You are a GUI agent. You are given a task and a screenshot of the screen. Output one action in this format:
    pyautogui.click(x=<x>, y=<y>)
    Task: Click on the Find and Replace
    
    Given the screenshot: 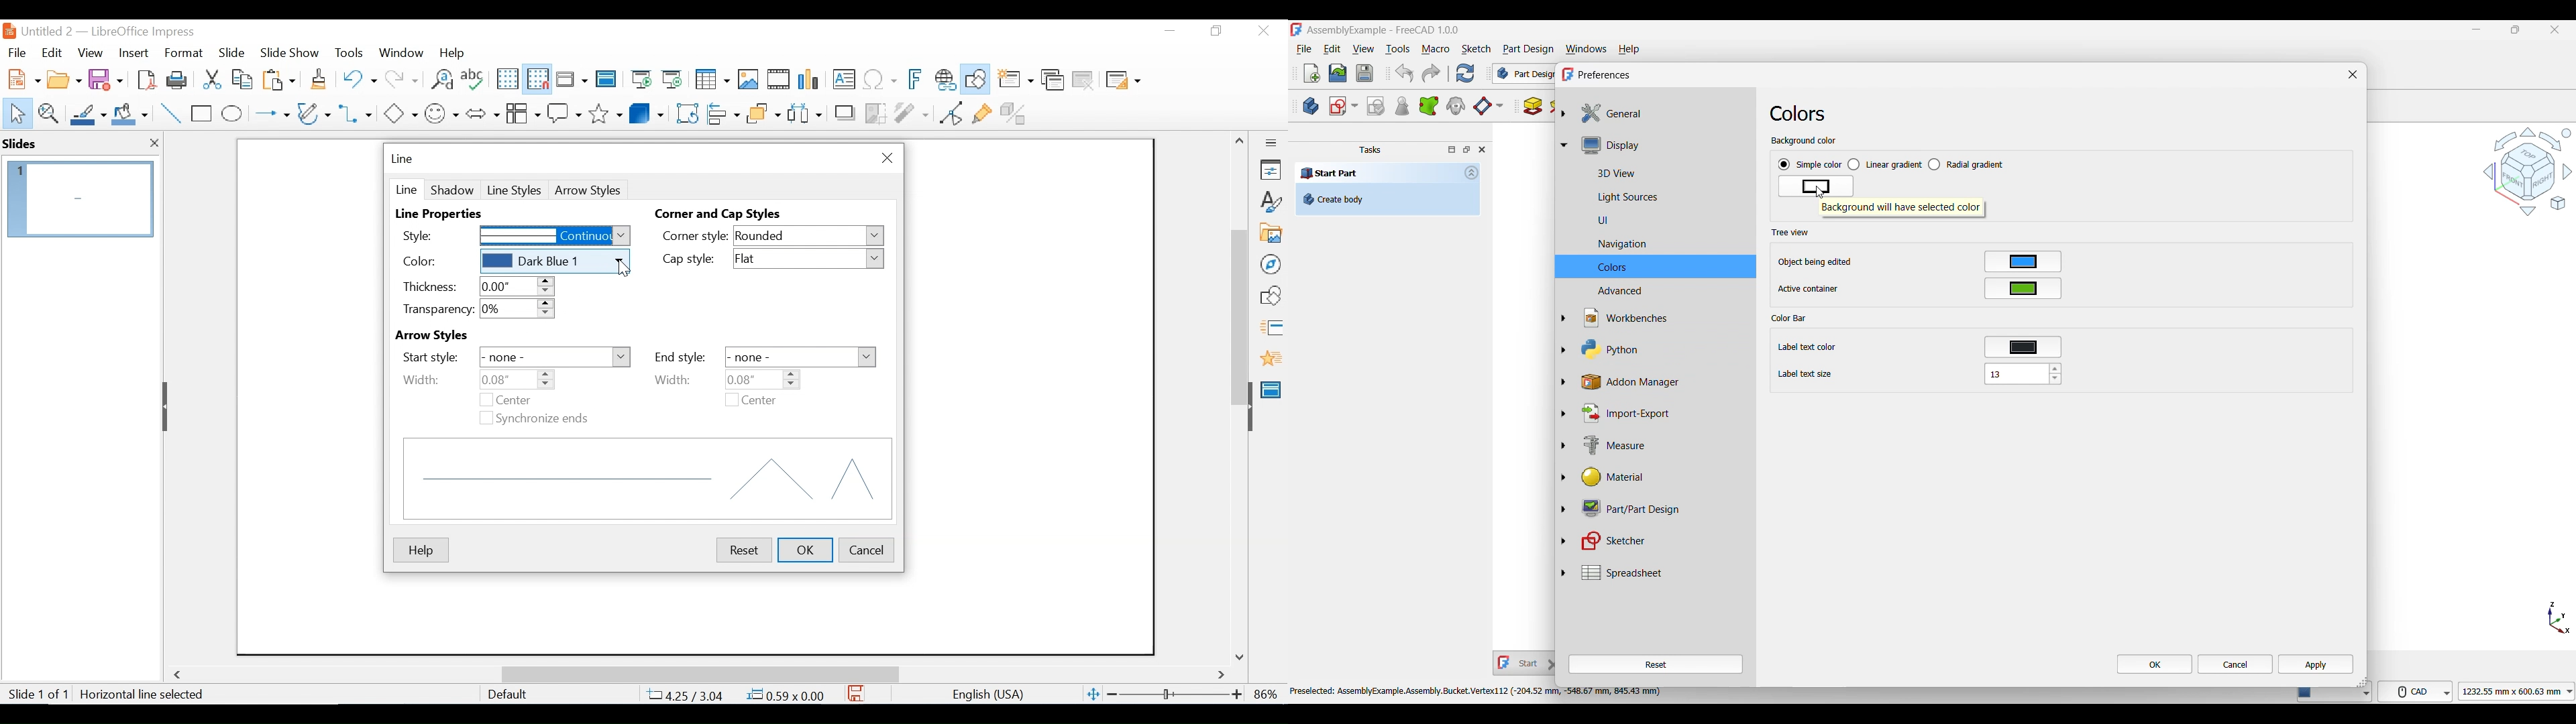 What is the action you would take?
    pyautogui.click(x=441, y=79)
    